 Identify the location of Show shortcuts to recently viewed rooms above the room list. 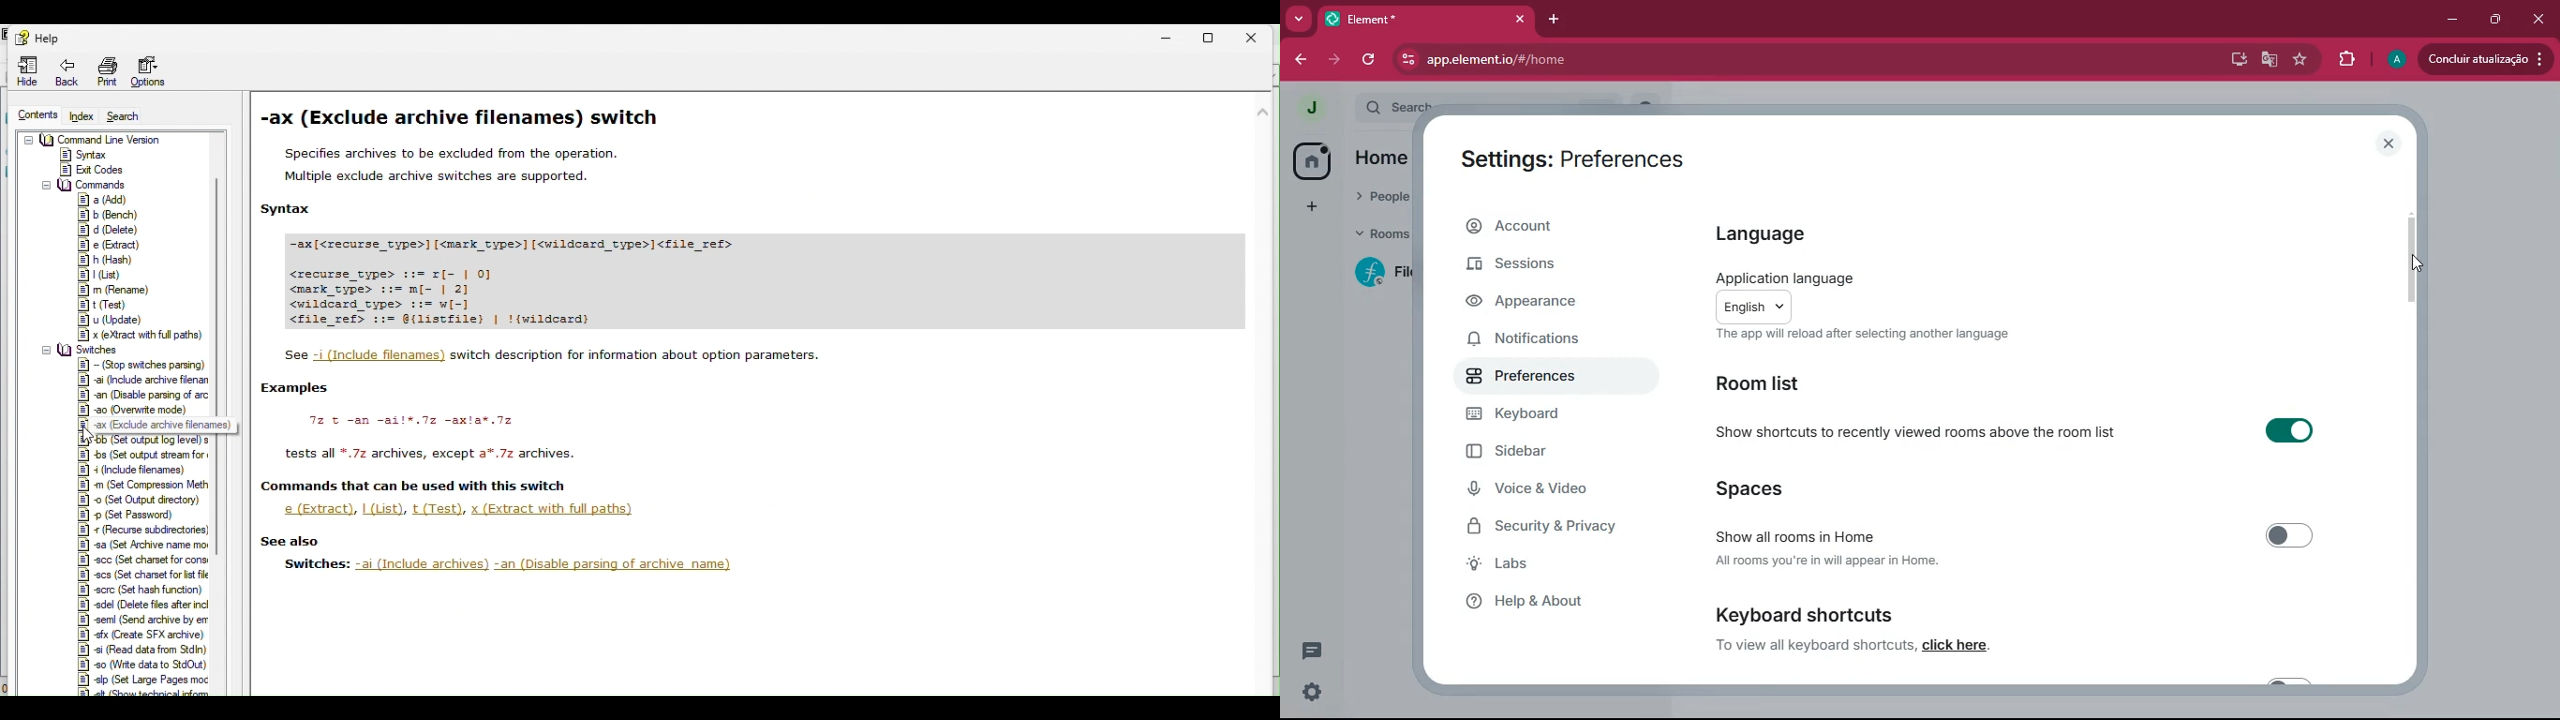
(2039, 439).